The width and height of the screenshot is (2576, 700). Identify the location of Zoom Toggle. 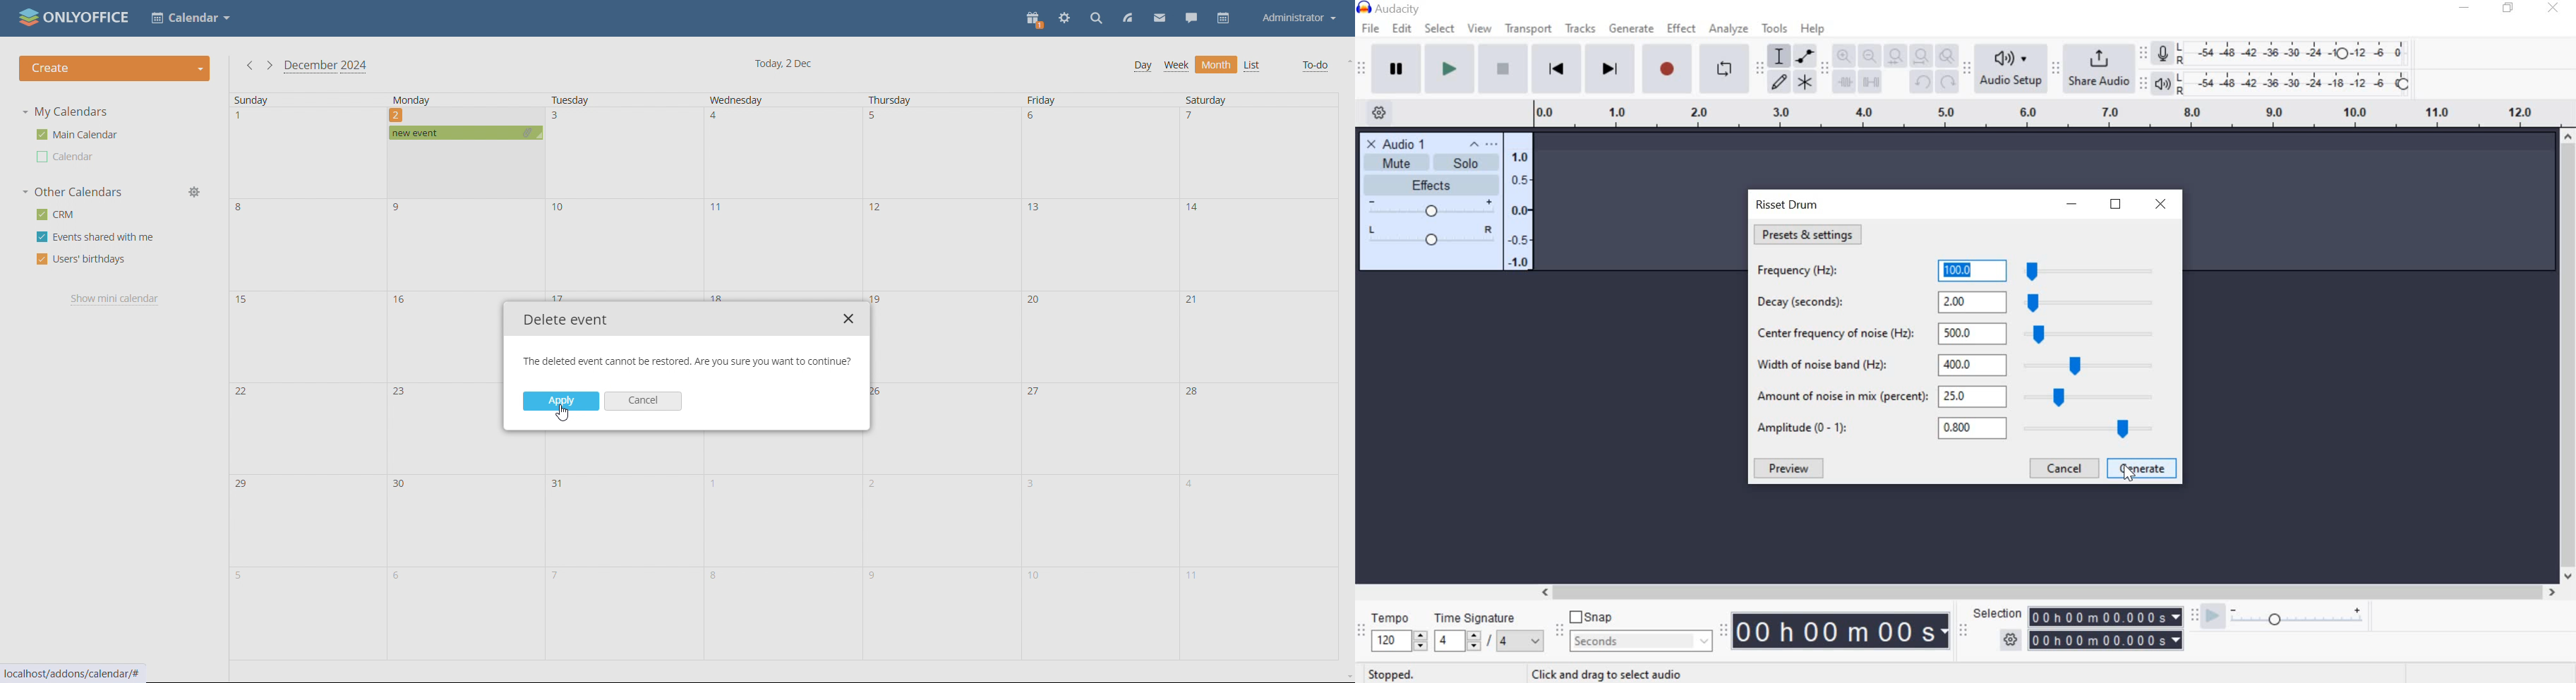
(1946, 55).